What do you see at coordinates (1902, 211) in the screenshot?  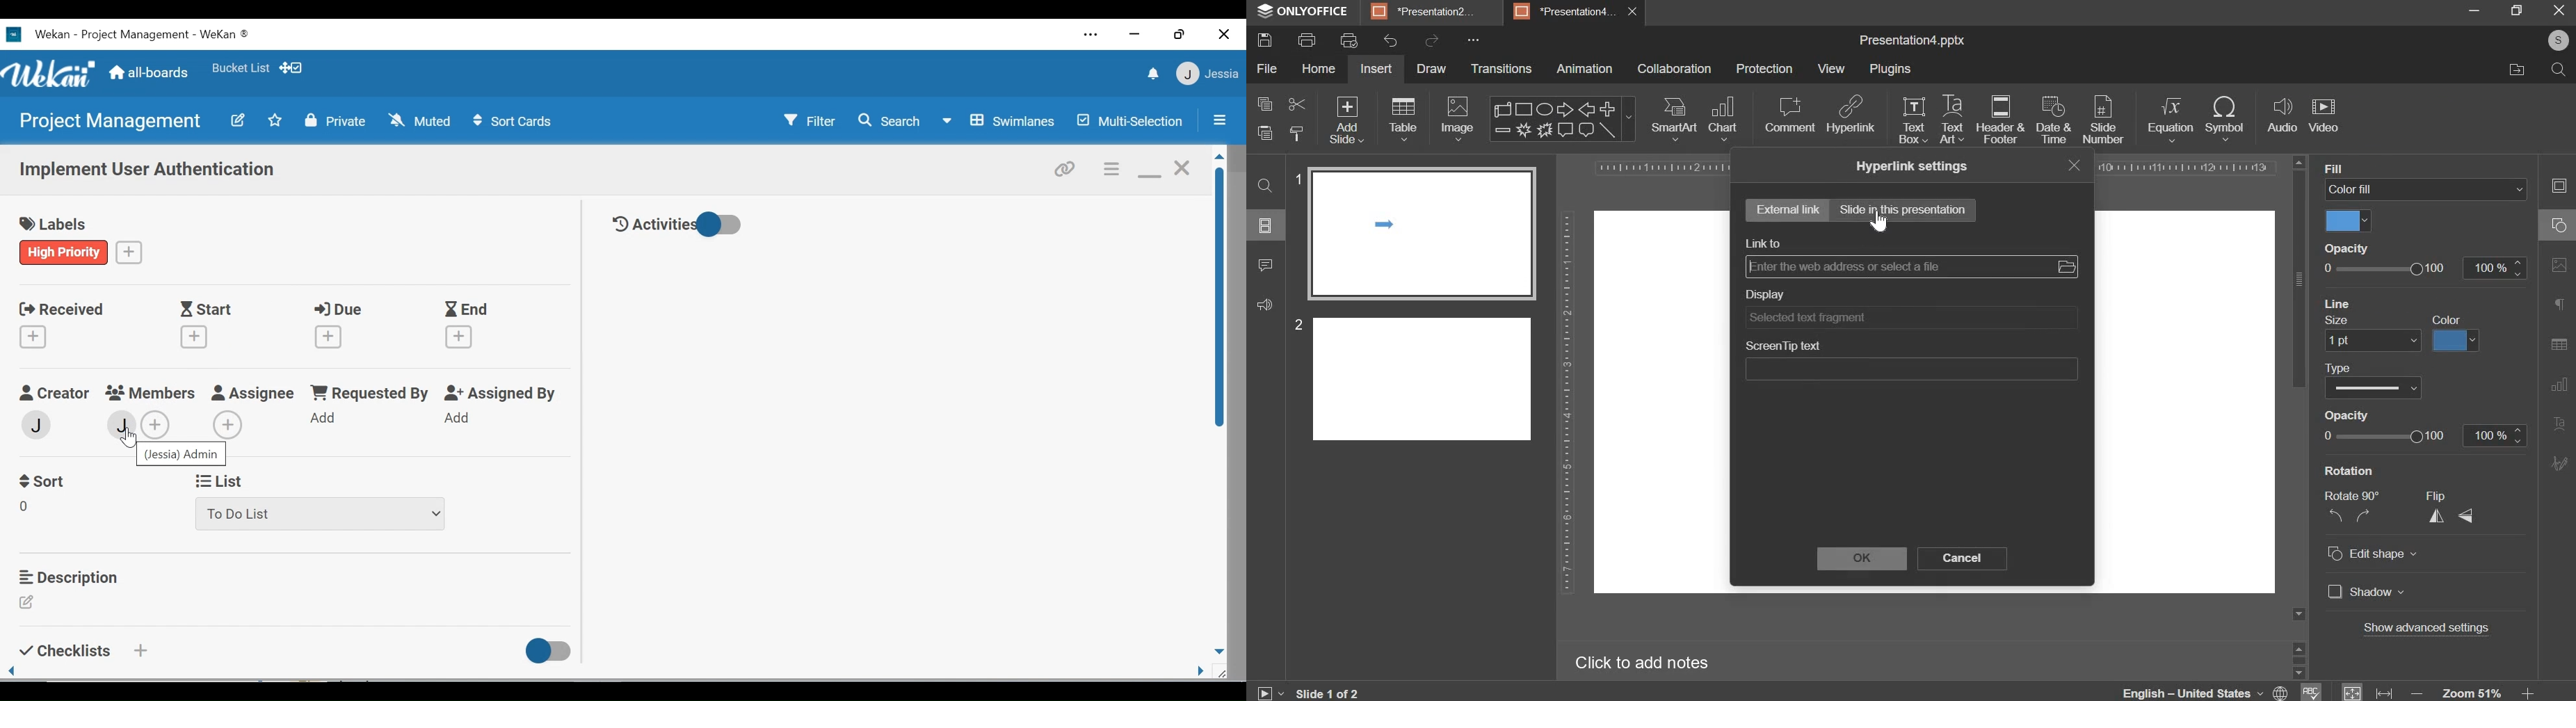 I see `slide in this presentation` at bounding box center [1902, 211].